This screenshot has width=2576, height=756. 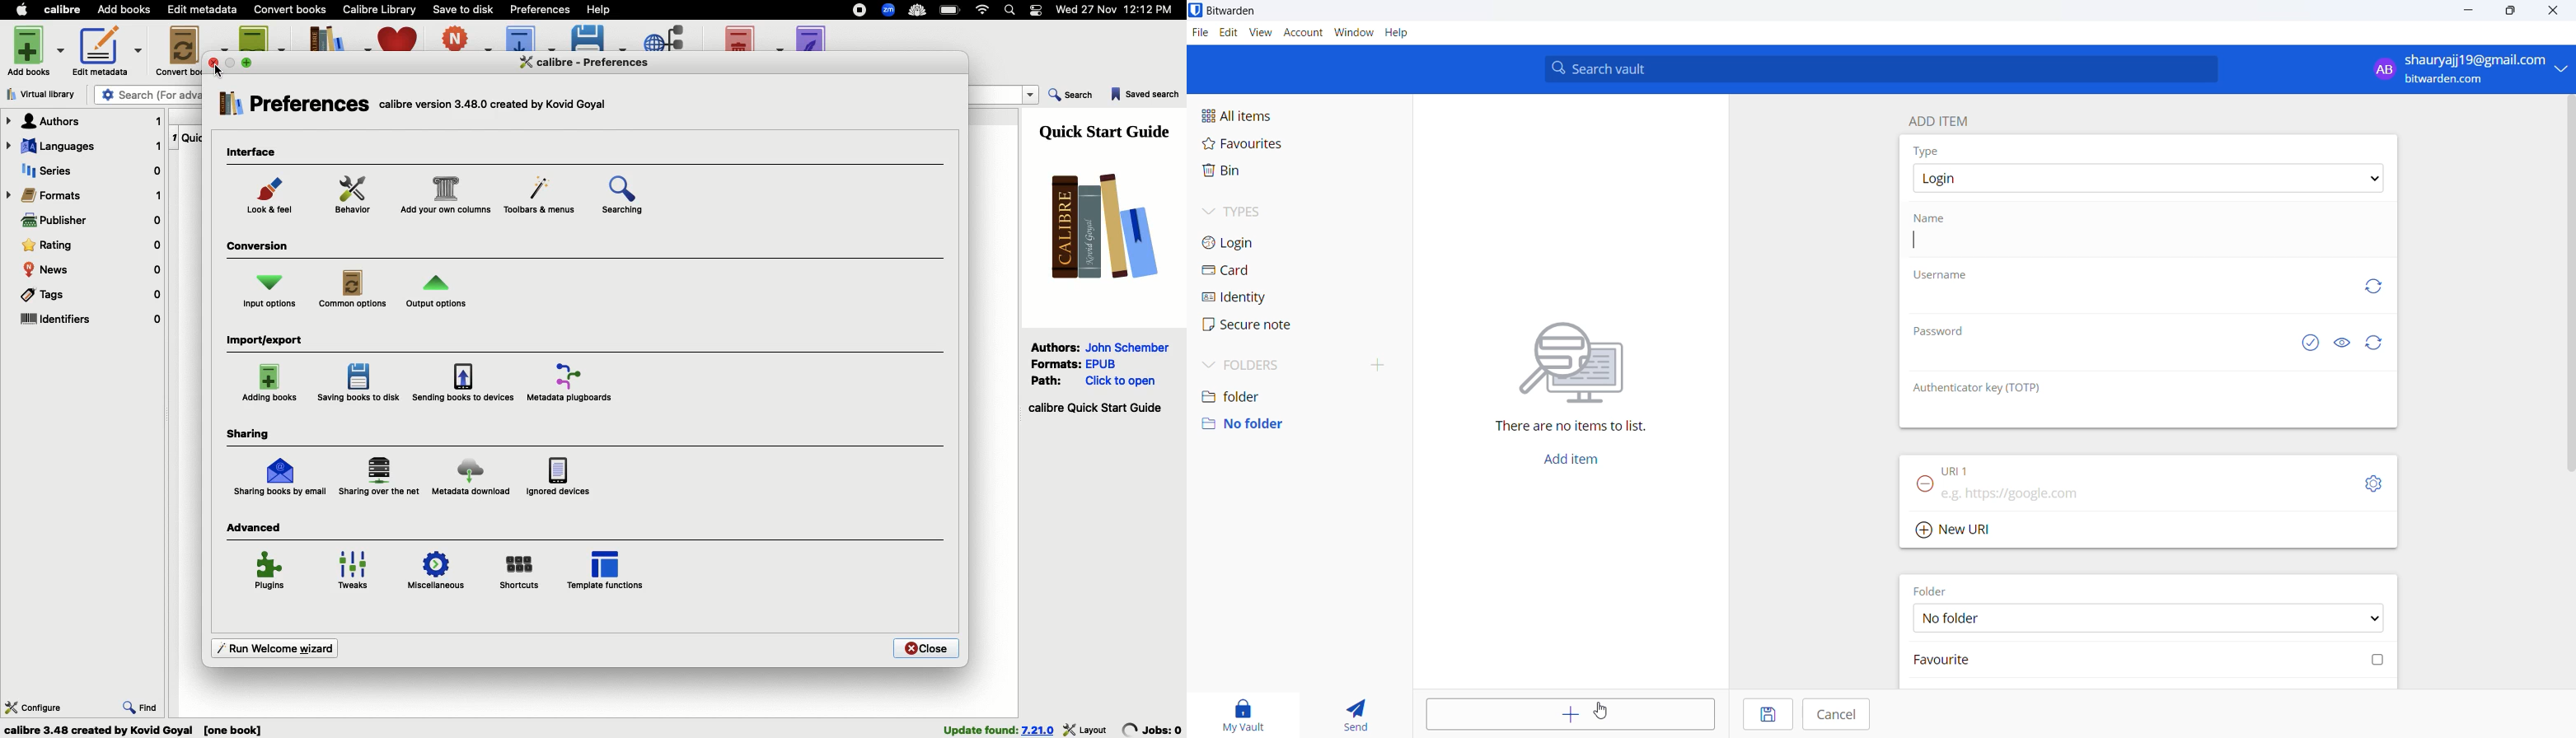 What do you see at coordinates (597, 8) in the screenshot?
I see `Help` at bounding box center [597, 8].